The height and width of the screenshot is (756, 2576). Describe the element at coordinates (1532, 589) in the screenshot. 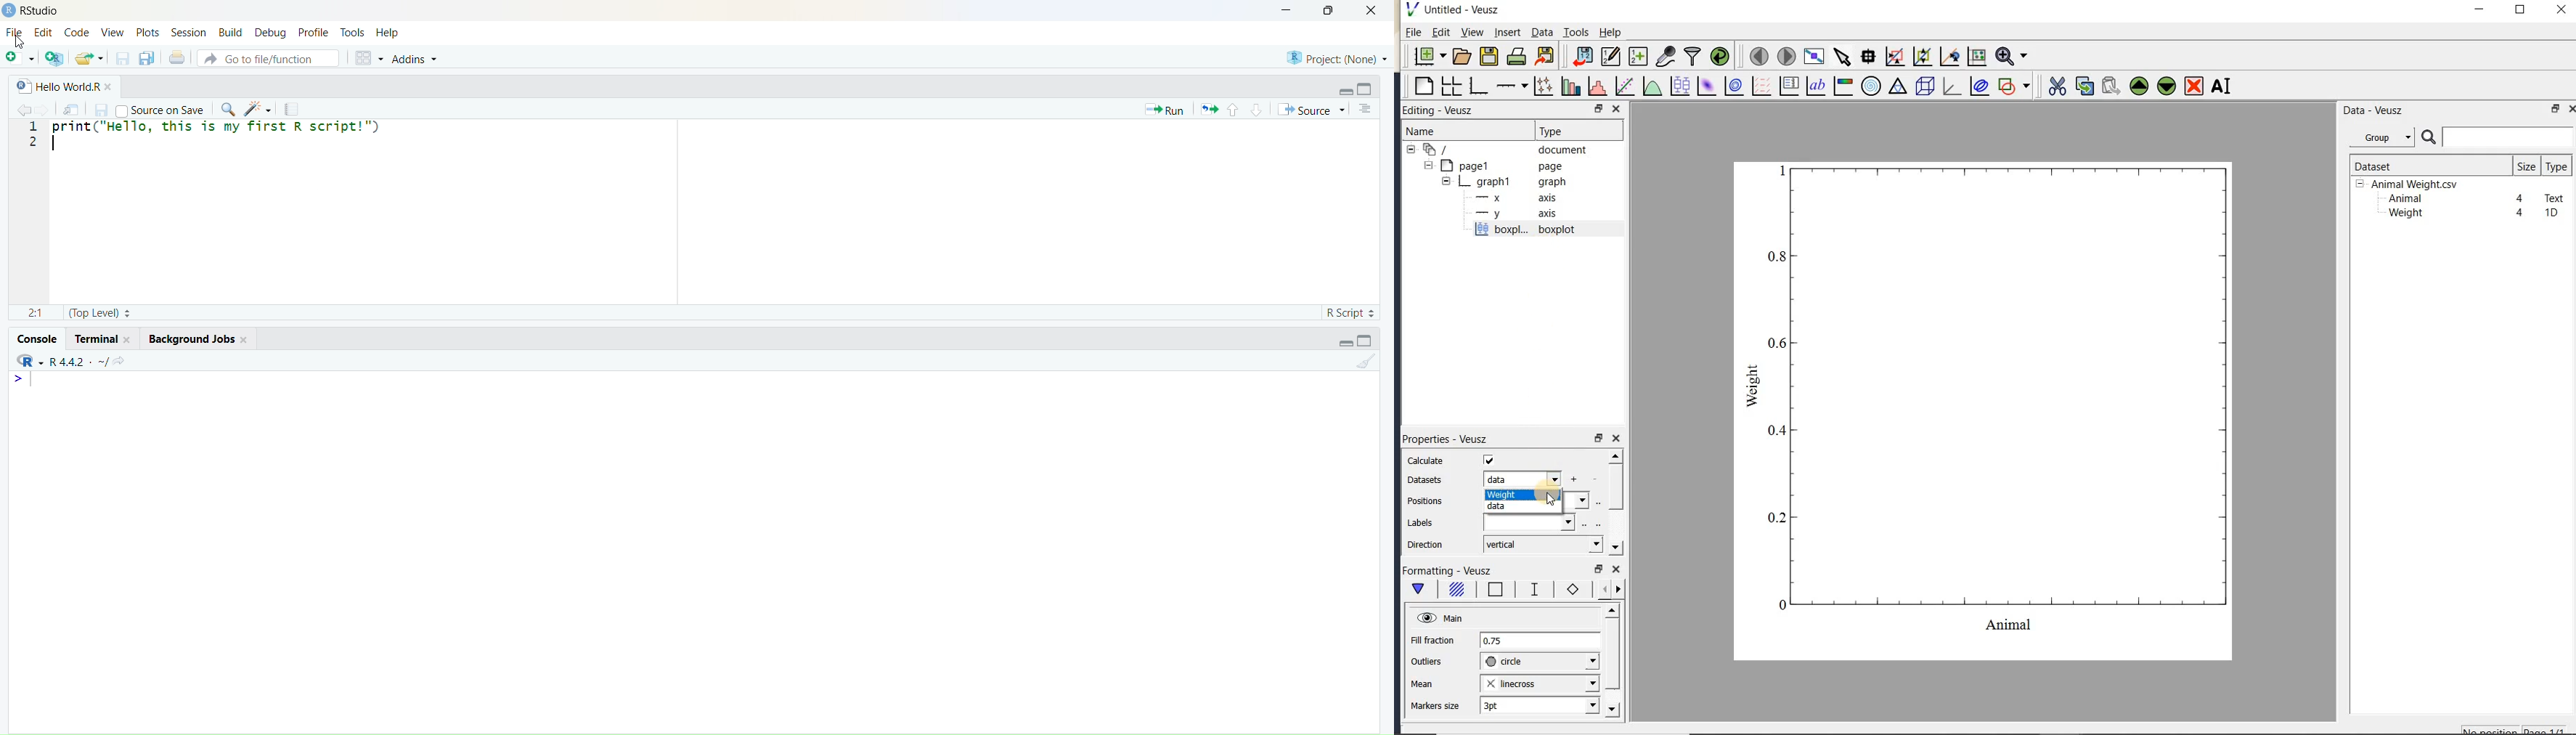

I see `whisker line` at that location.